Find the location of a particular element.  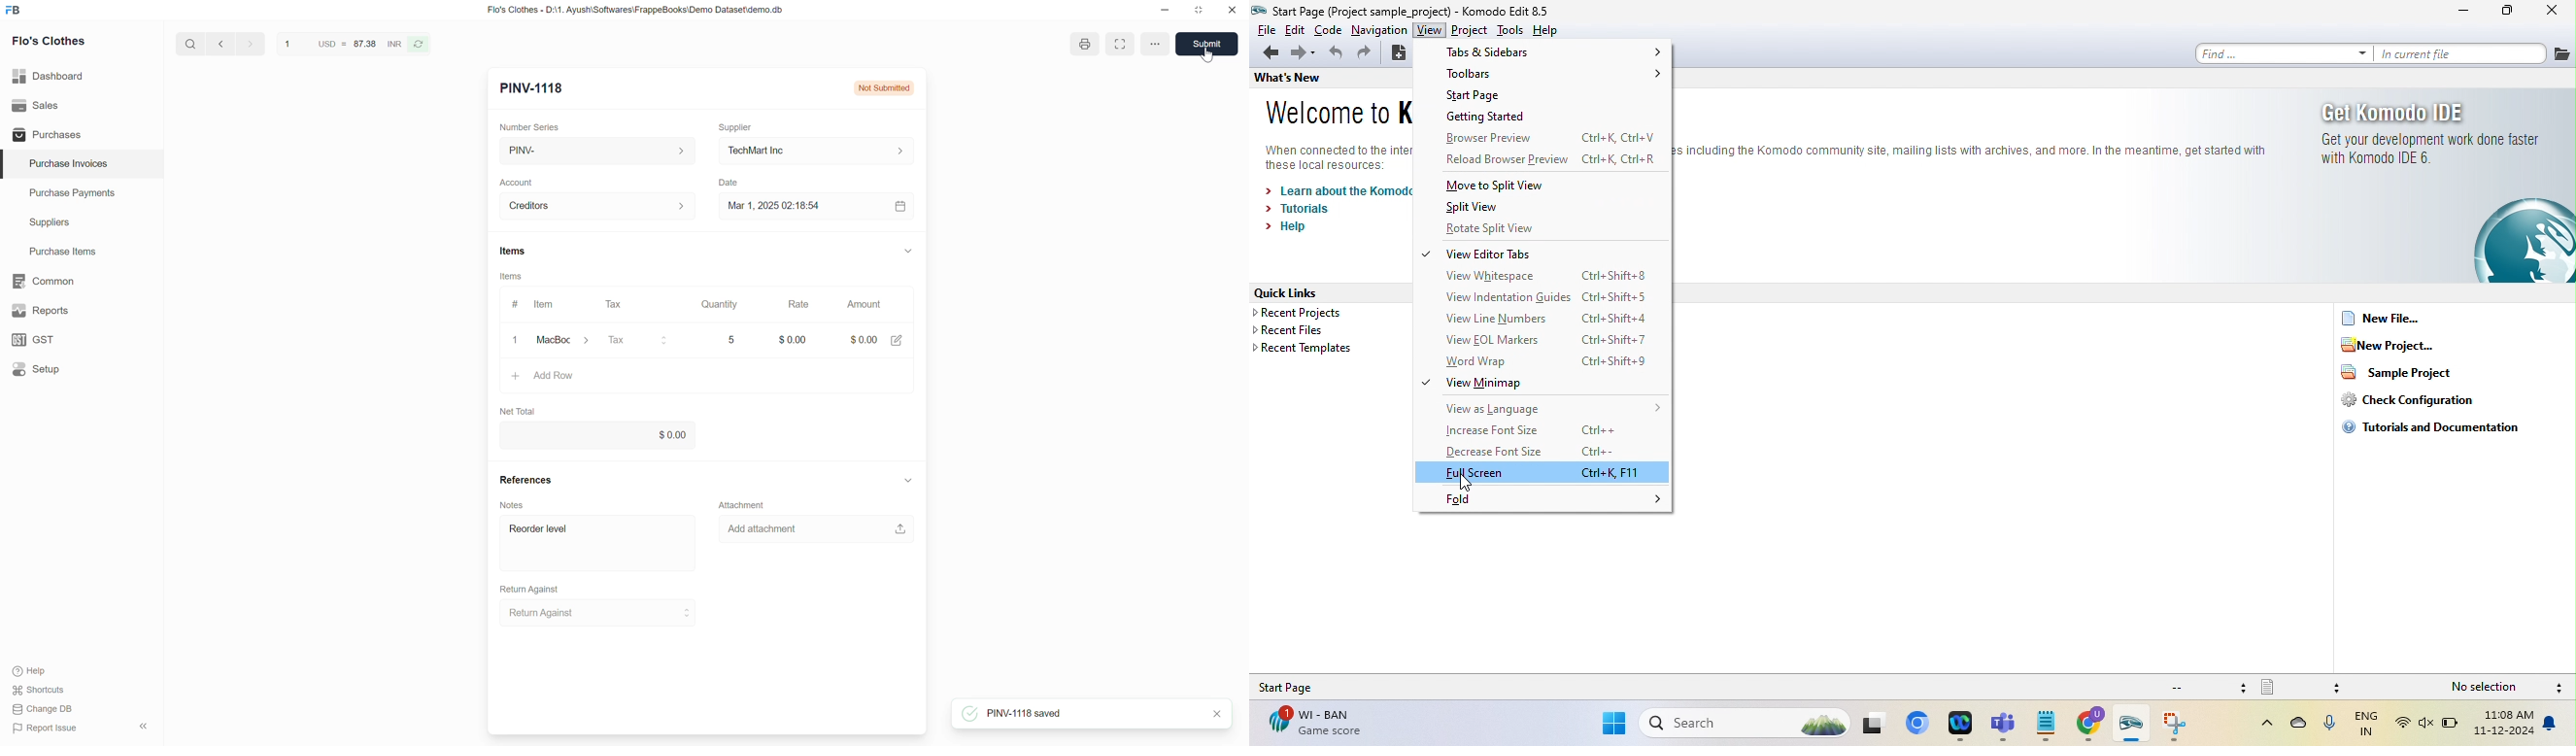

Not Submitted is located at coordinates (883, 87).